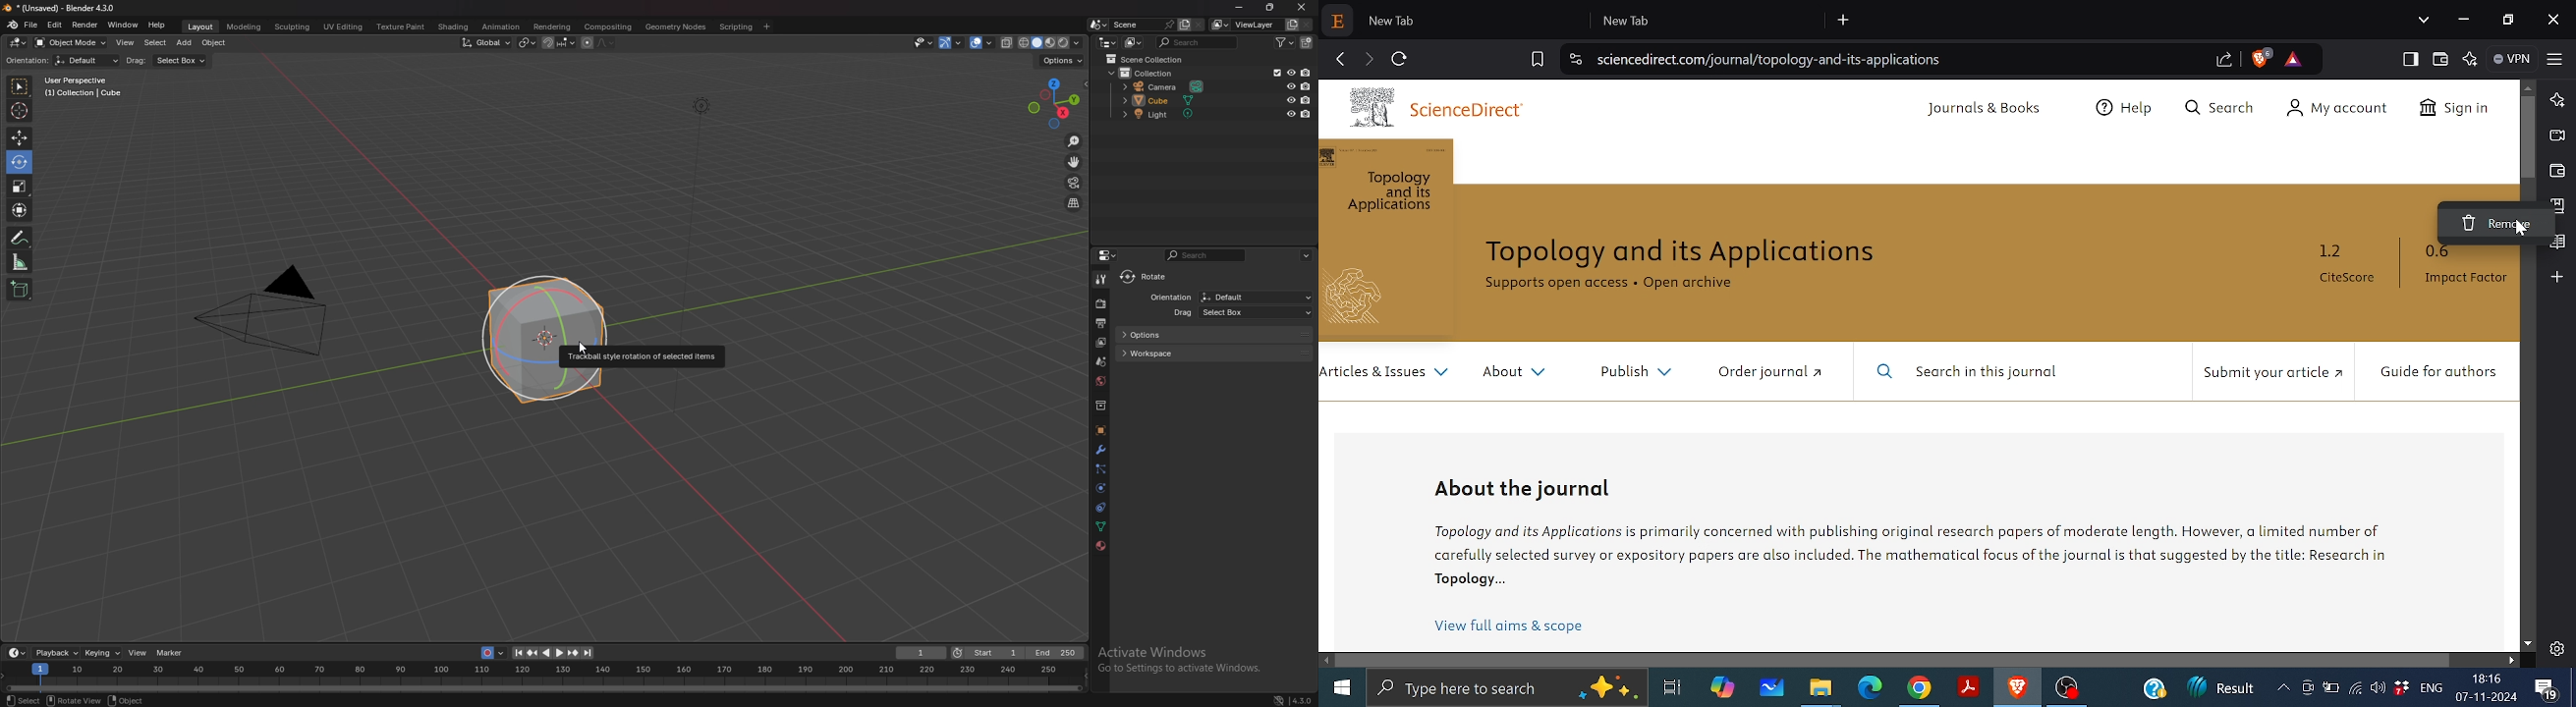 This screenshot has width=2576, height=728. What do you see at coordinates (138, 653) in the screenshot?
I see `view` at bounding box center [138, 653].